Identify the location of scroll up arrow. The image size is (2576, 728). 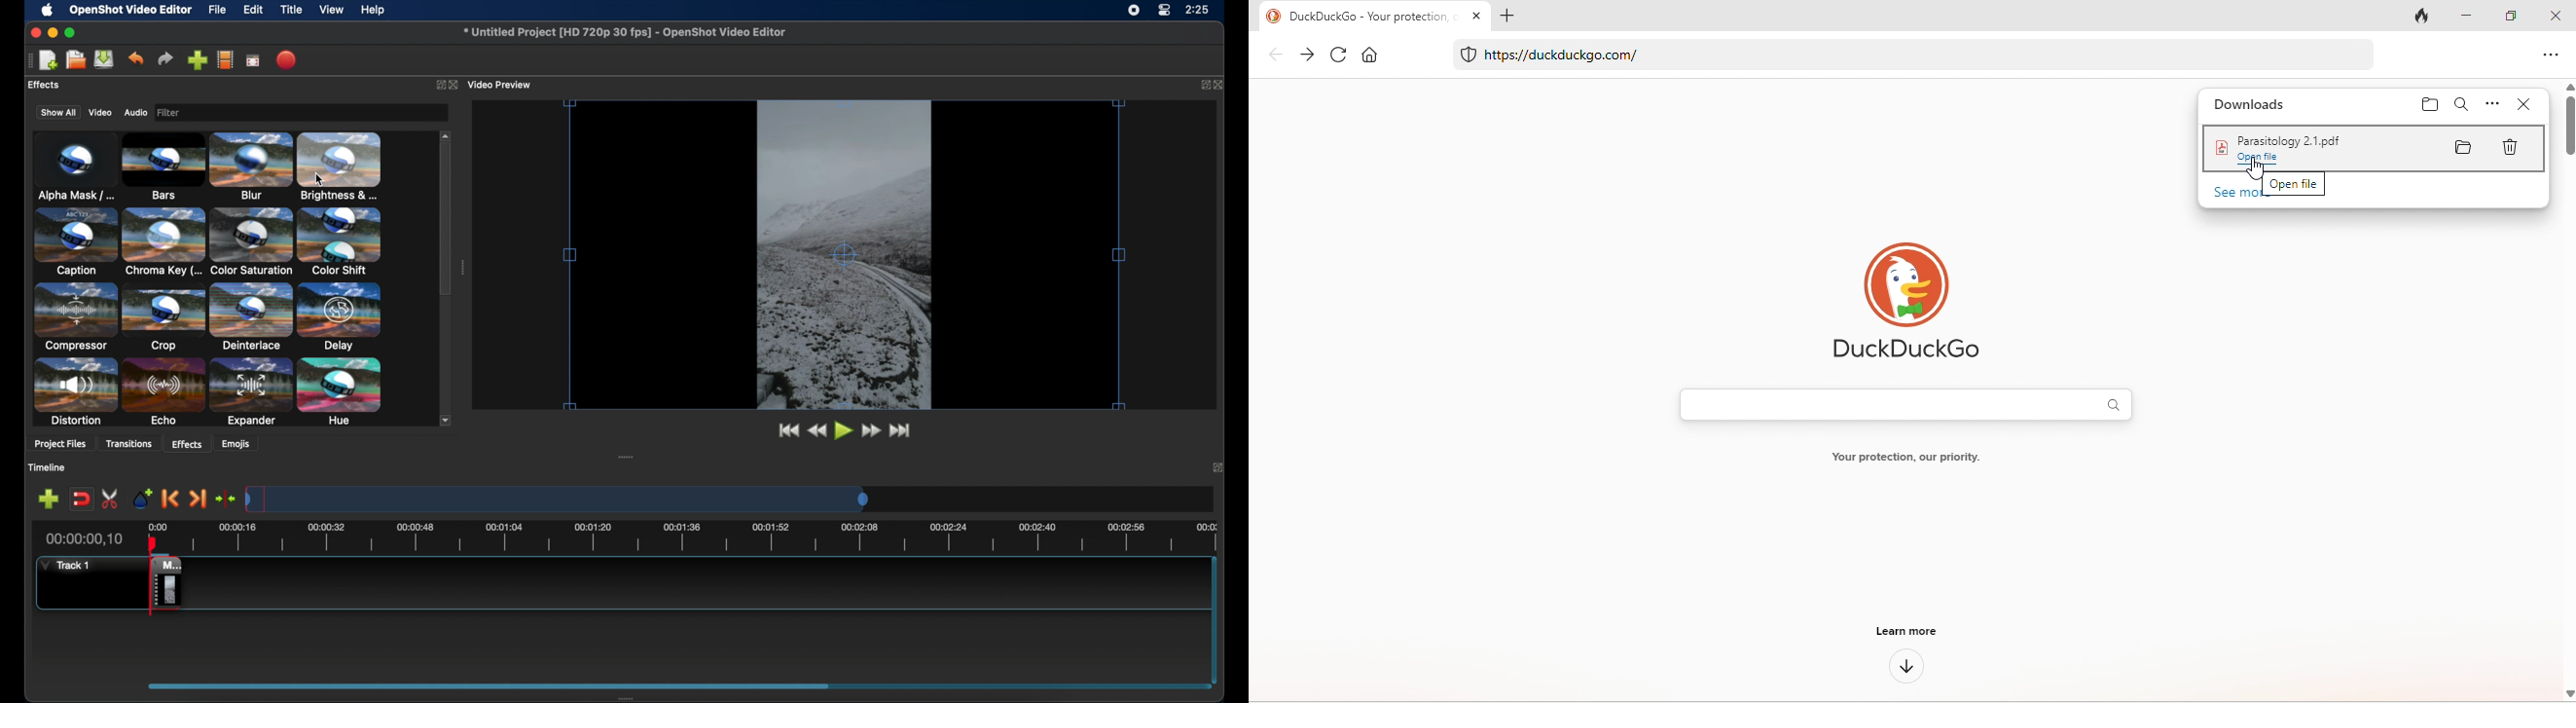
(446, 134).